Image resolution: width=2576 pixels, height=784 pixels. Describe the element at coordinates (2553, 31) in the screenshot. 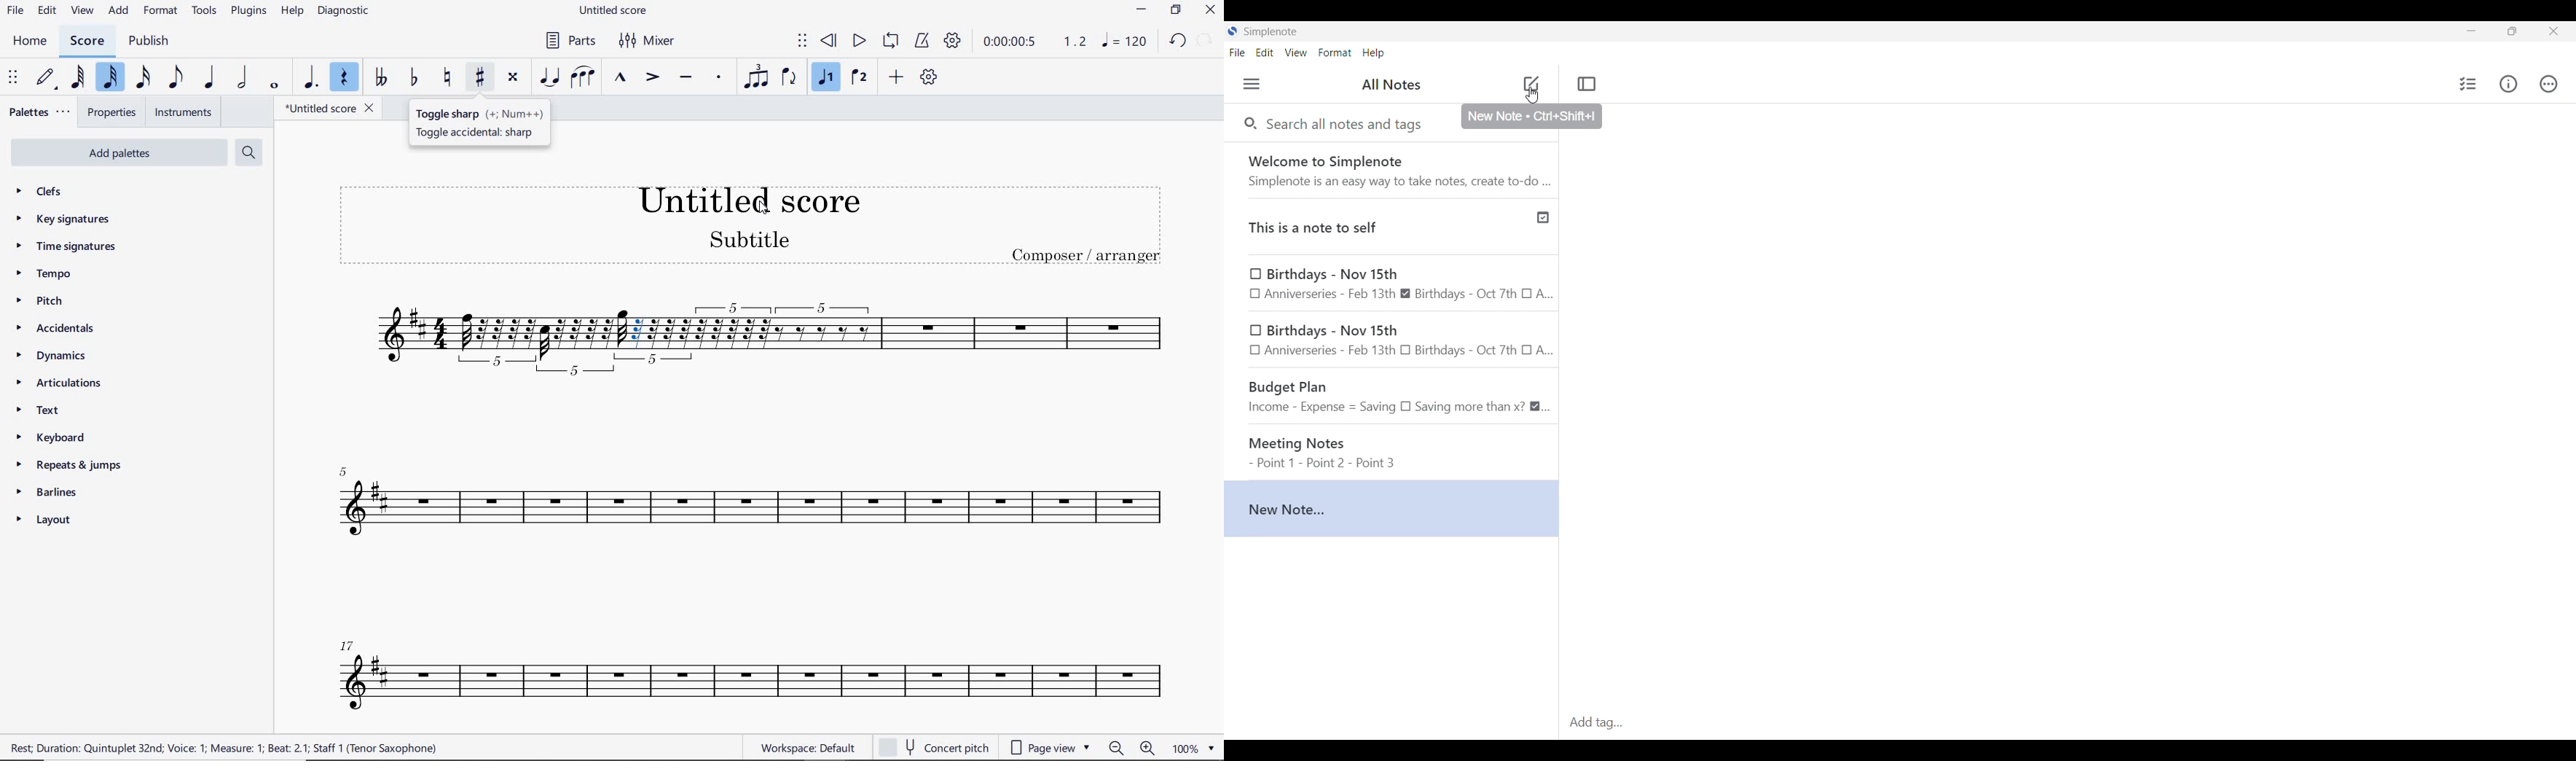

I see `Close interface` at that location.